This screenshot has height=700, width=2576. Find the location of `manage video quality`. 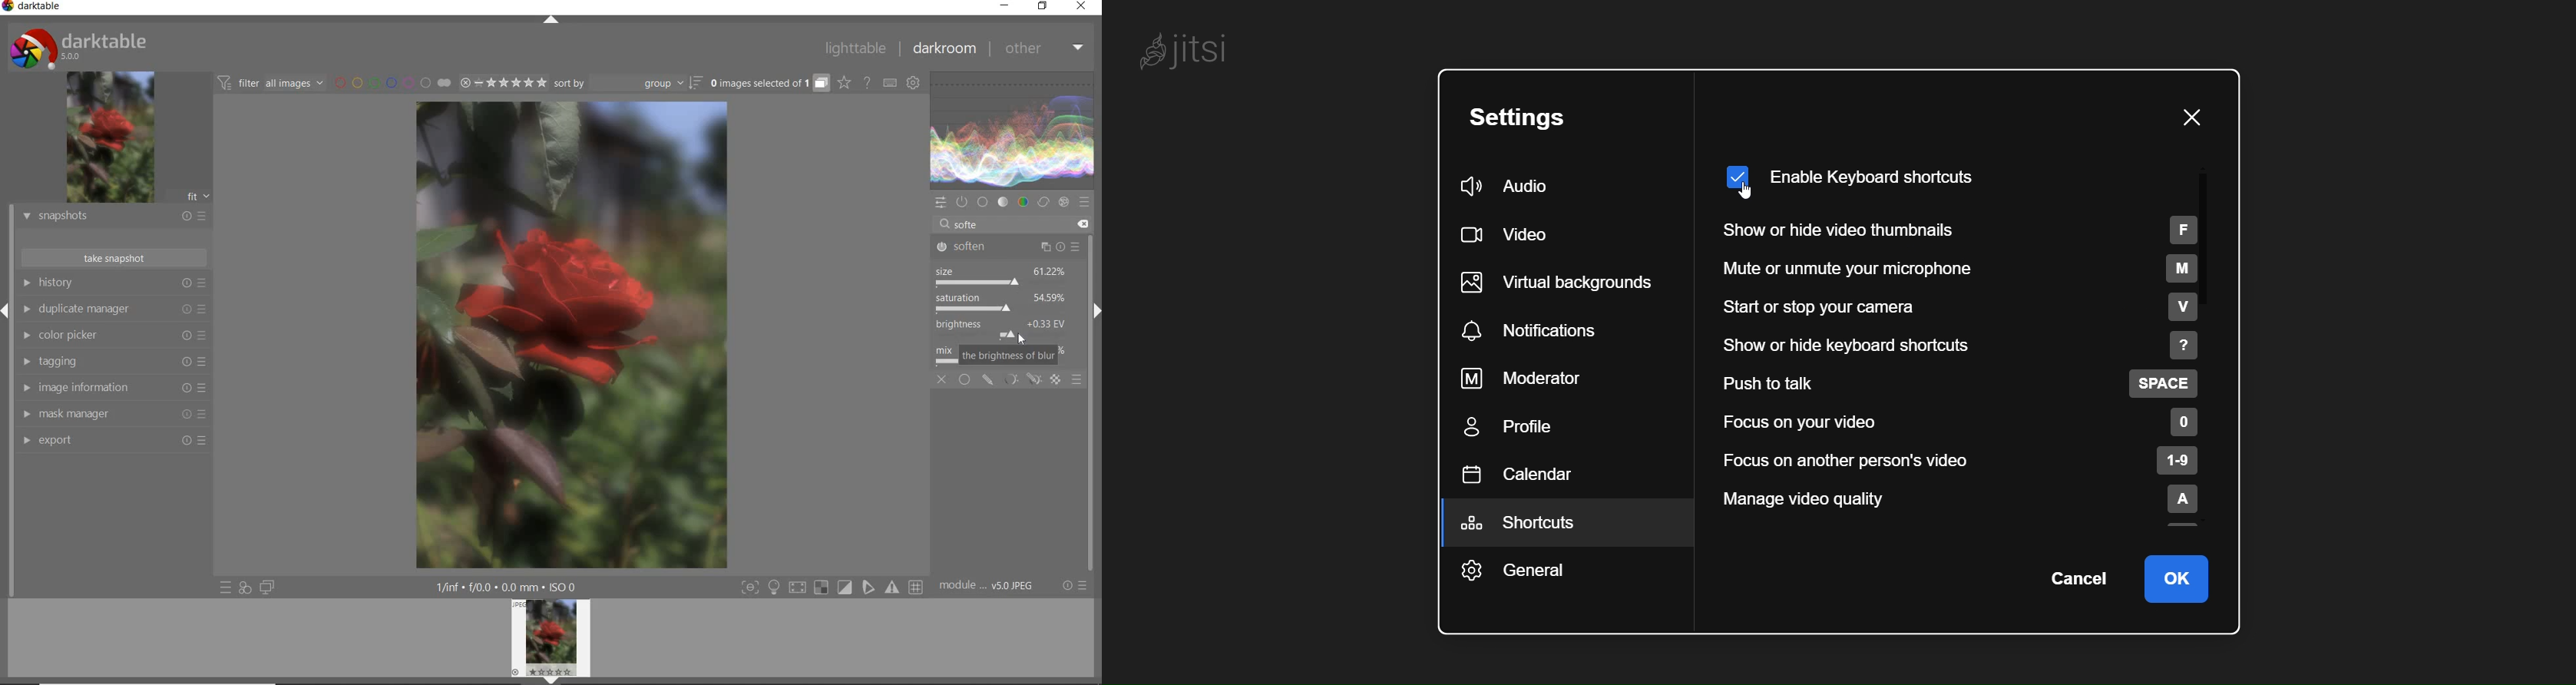

manage video quality is located at coordinates (1967, 501).